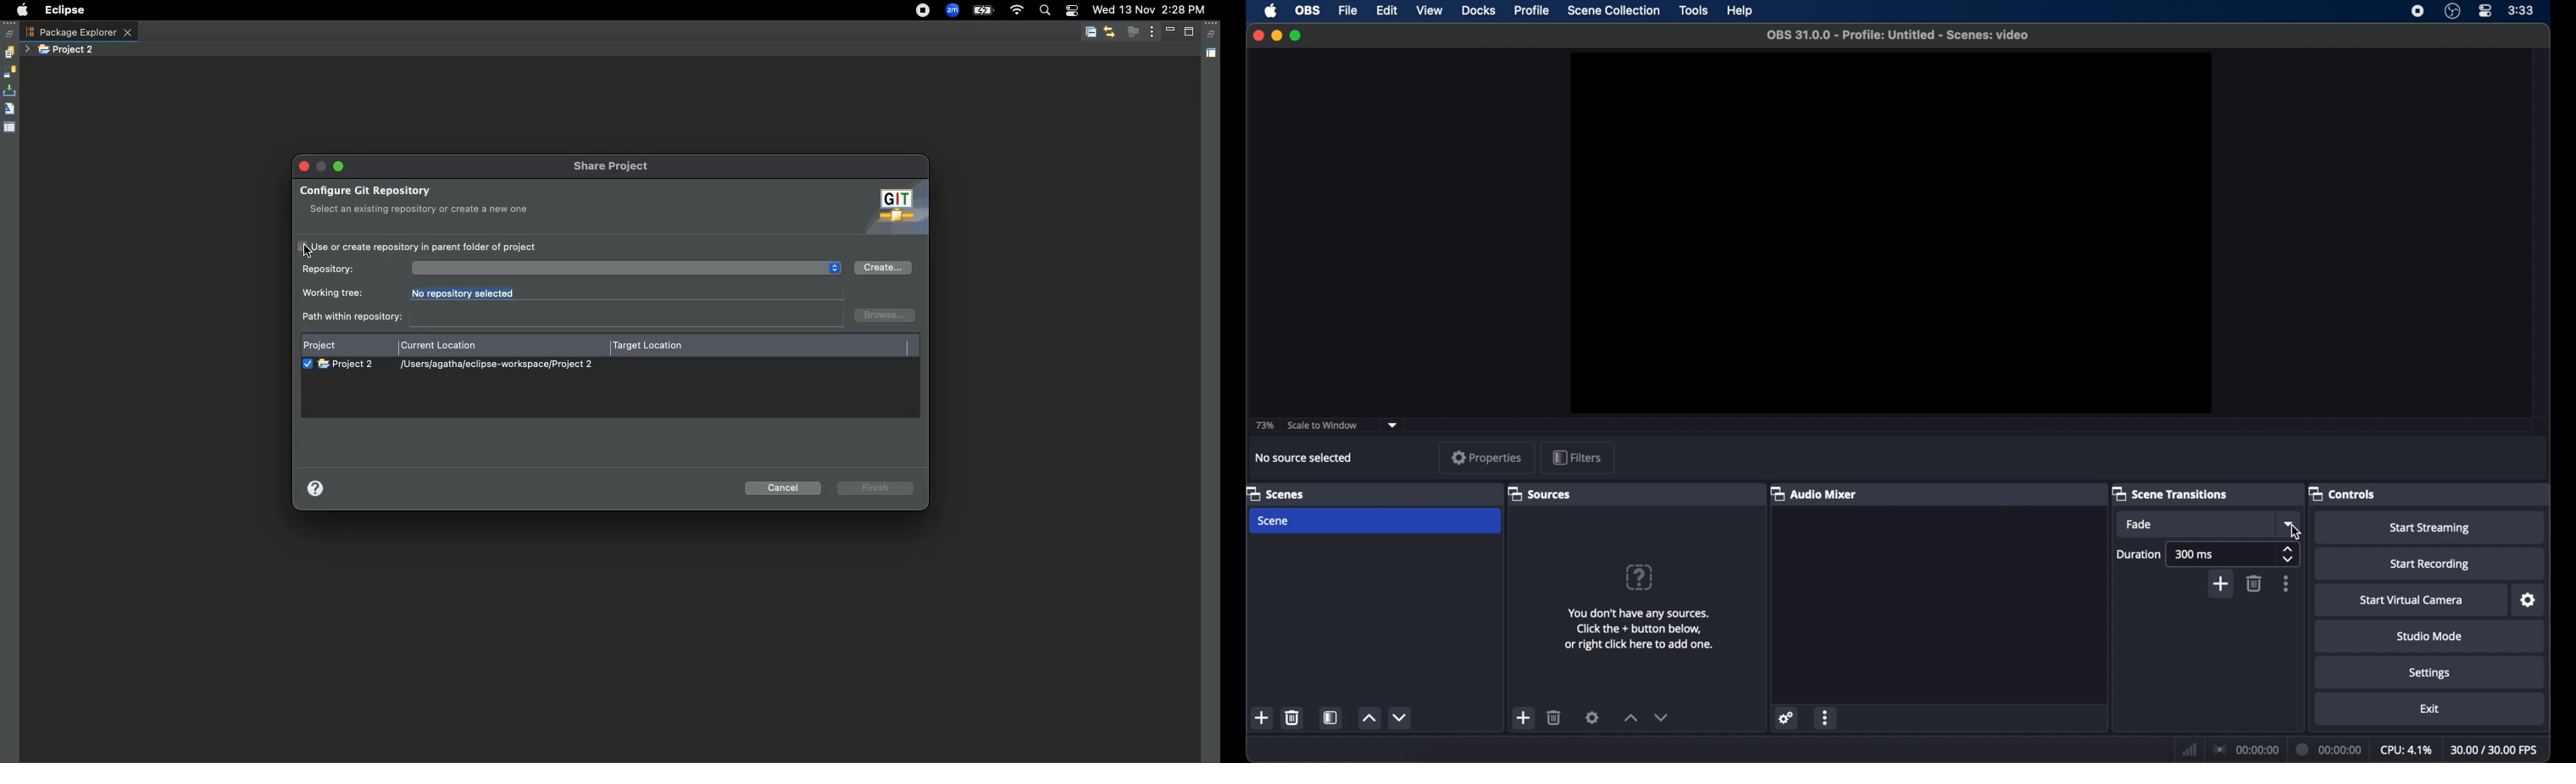  I want to click on start streaming, so click(2431, 528).